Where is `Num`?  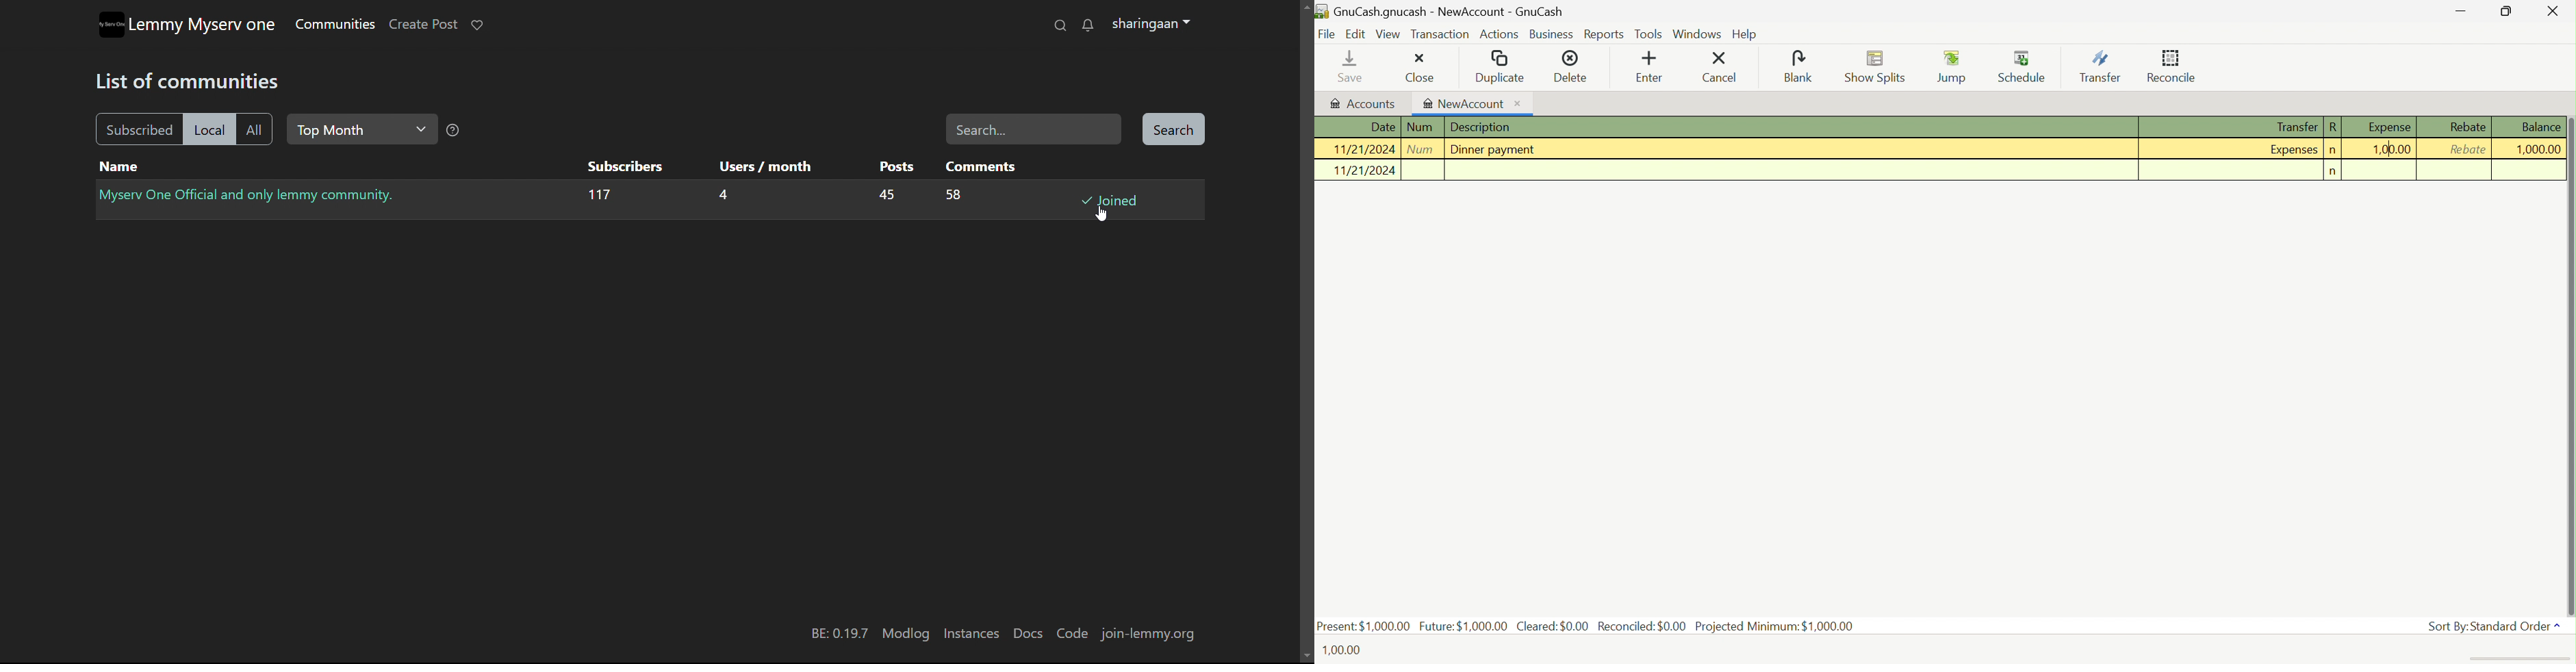
Num is located at coordinates (1423, 127).